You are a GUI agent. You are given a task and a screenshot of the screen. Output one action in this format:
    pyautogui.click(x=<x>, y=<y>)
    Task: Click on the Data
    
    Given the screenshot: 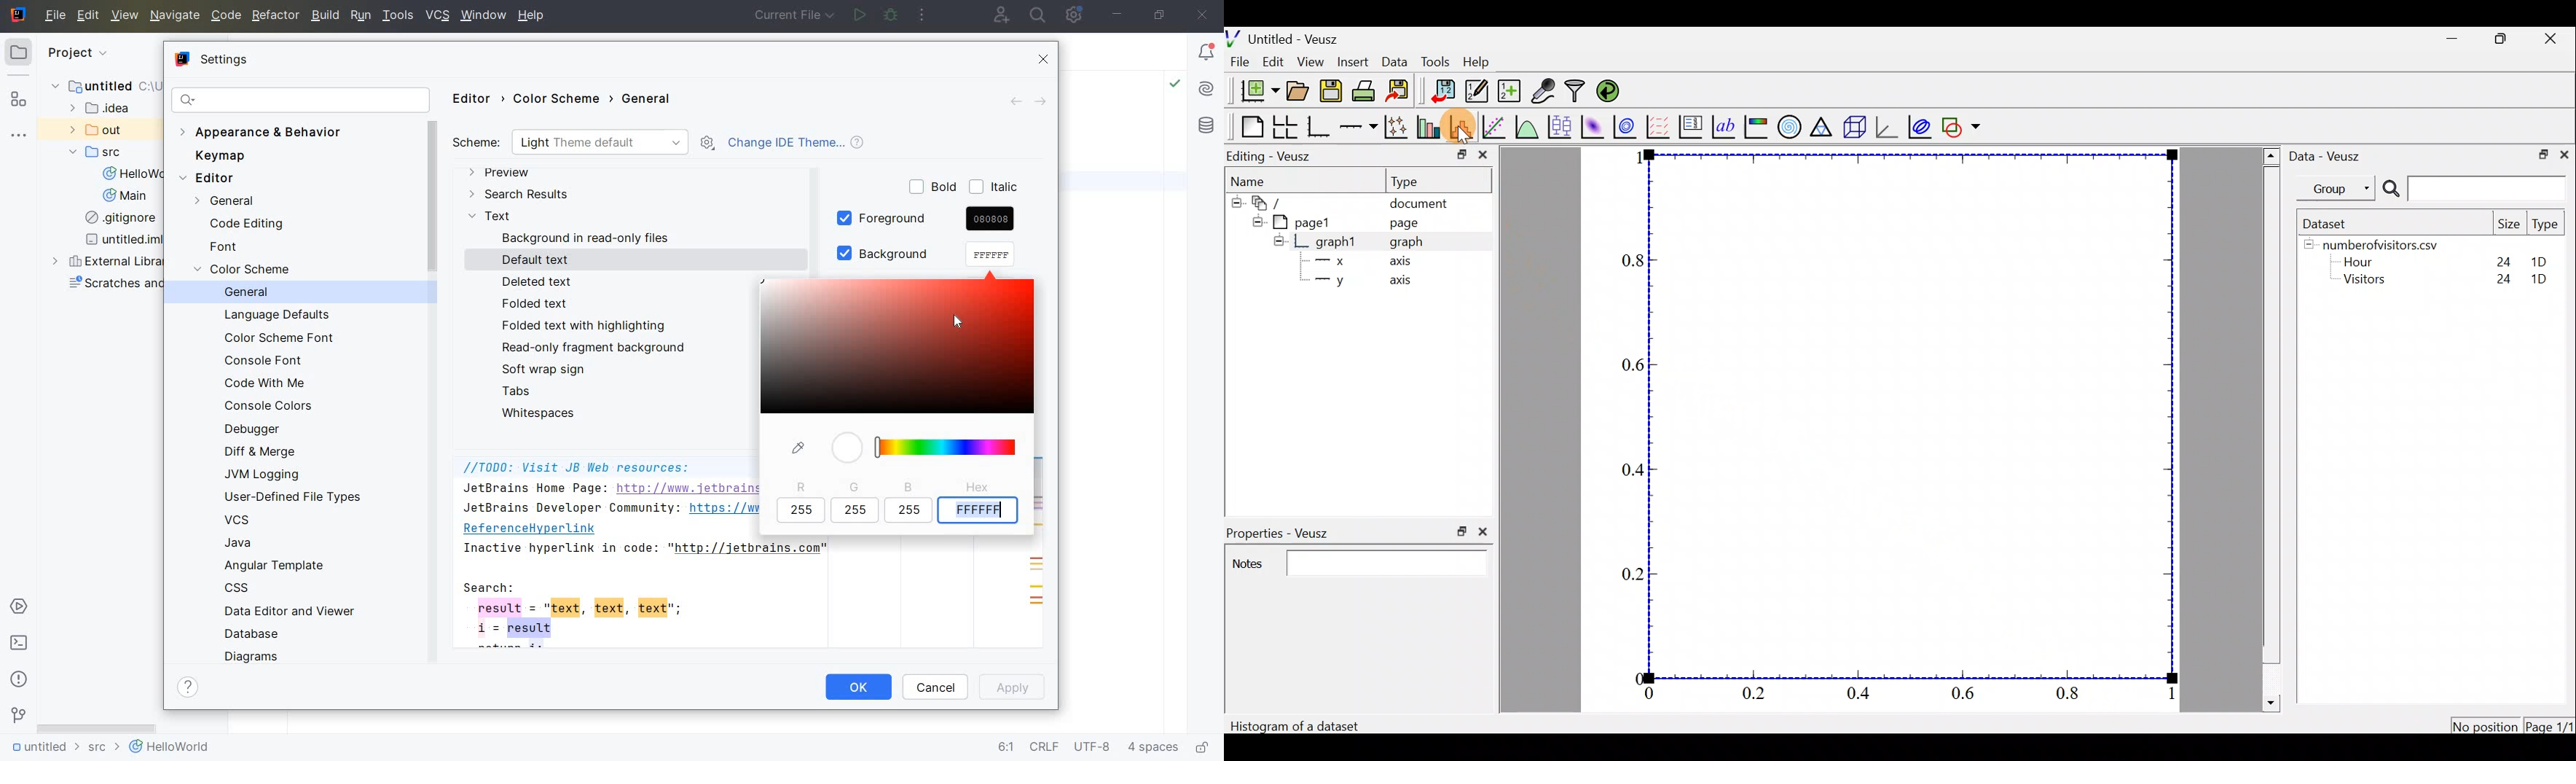 What is the action you would take?
    pyautogui.click(x=1394, y=61)
    